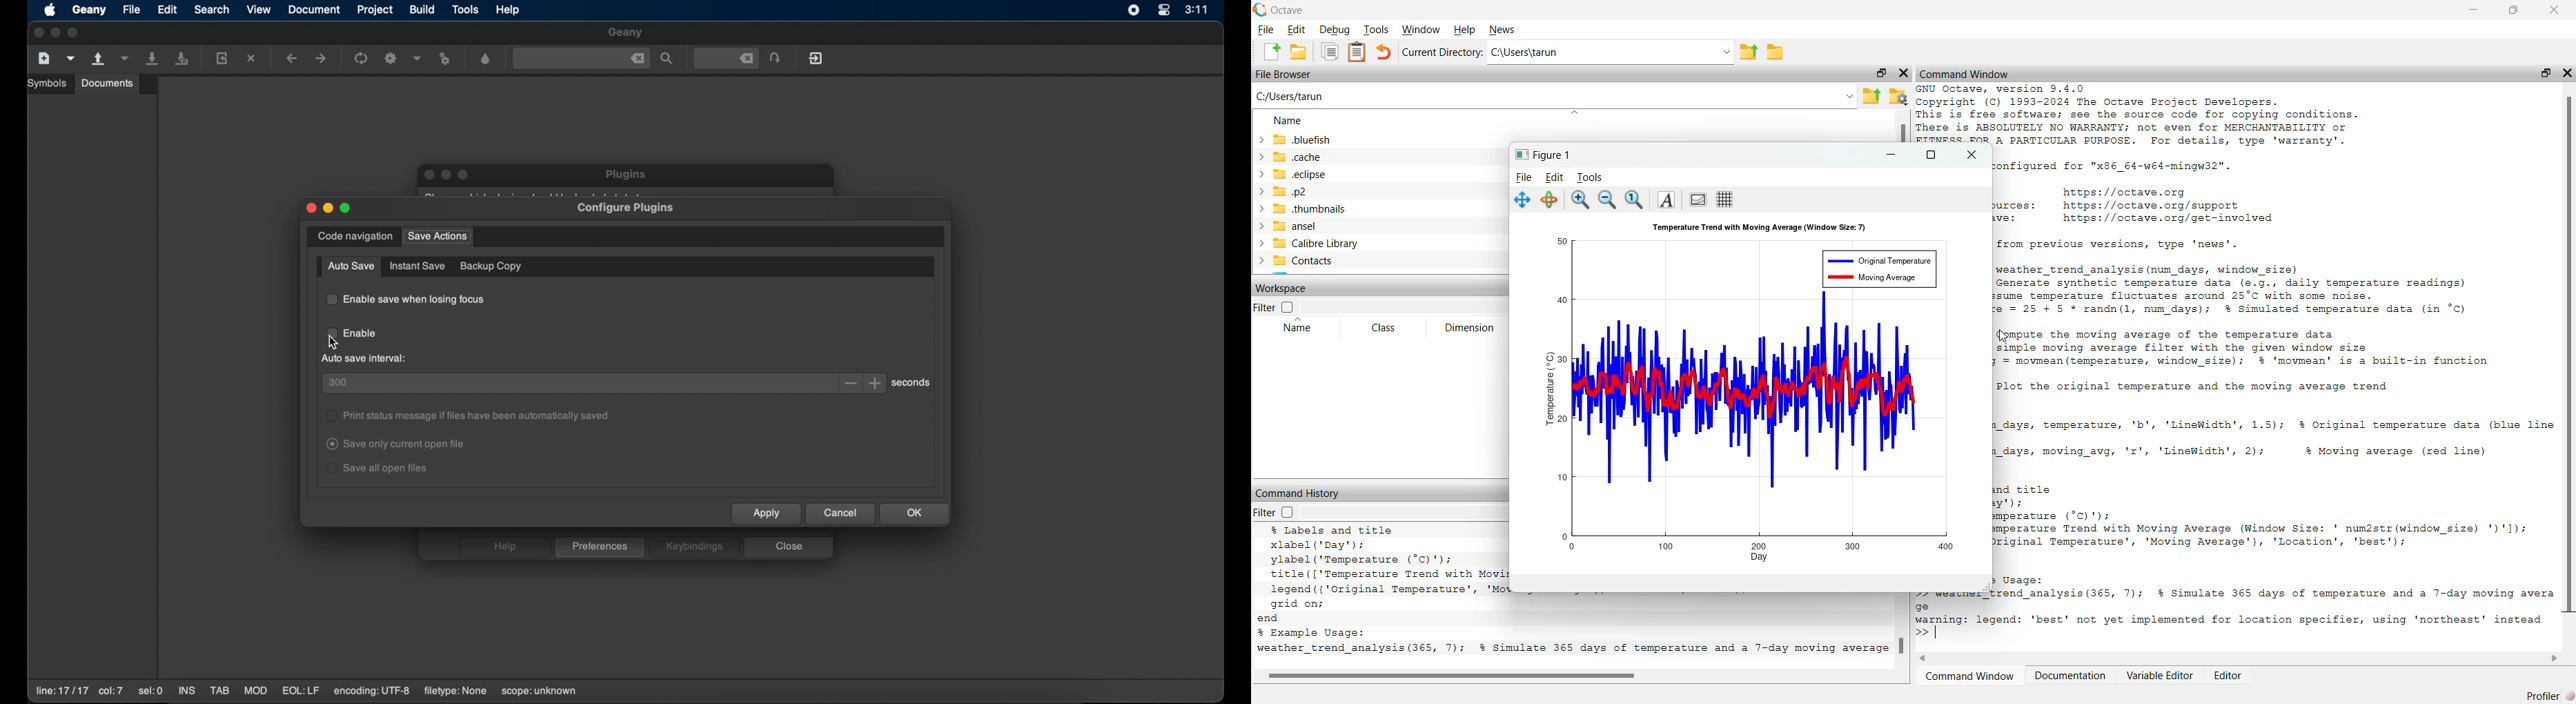 The width and height of the screenshot is (2576, 728). Describe the element at coordinates (455, 691) in the screenshot. I see `filetype: none` at that location.